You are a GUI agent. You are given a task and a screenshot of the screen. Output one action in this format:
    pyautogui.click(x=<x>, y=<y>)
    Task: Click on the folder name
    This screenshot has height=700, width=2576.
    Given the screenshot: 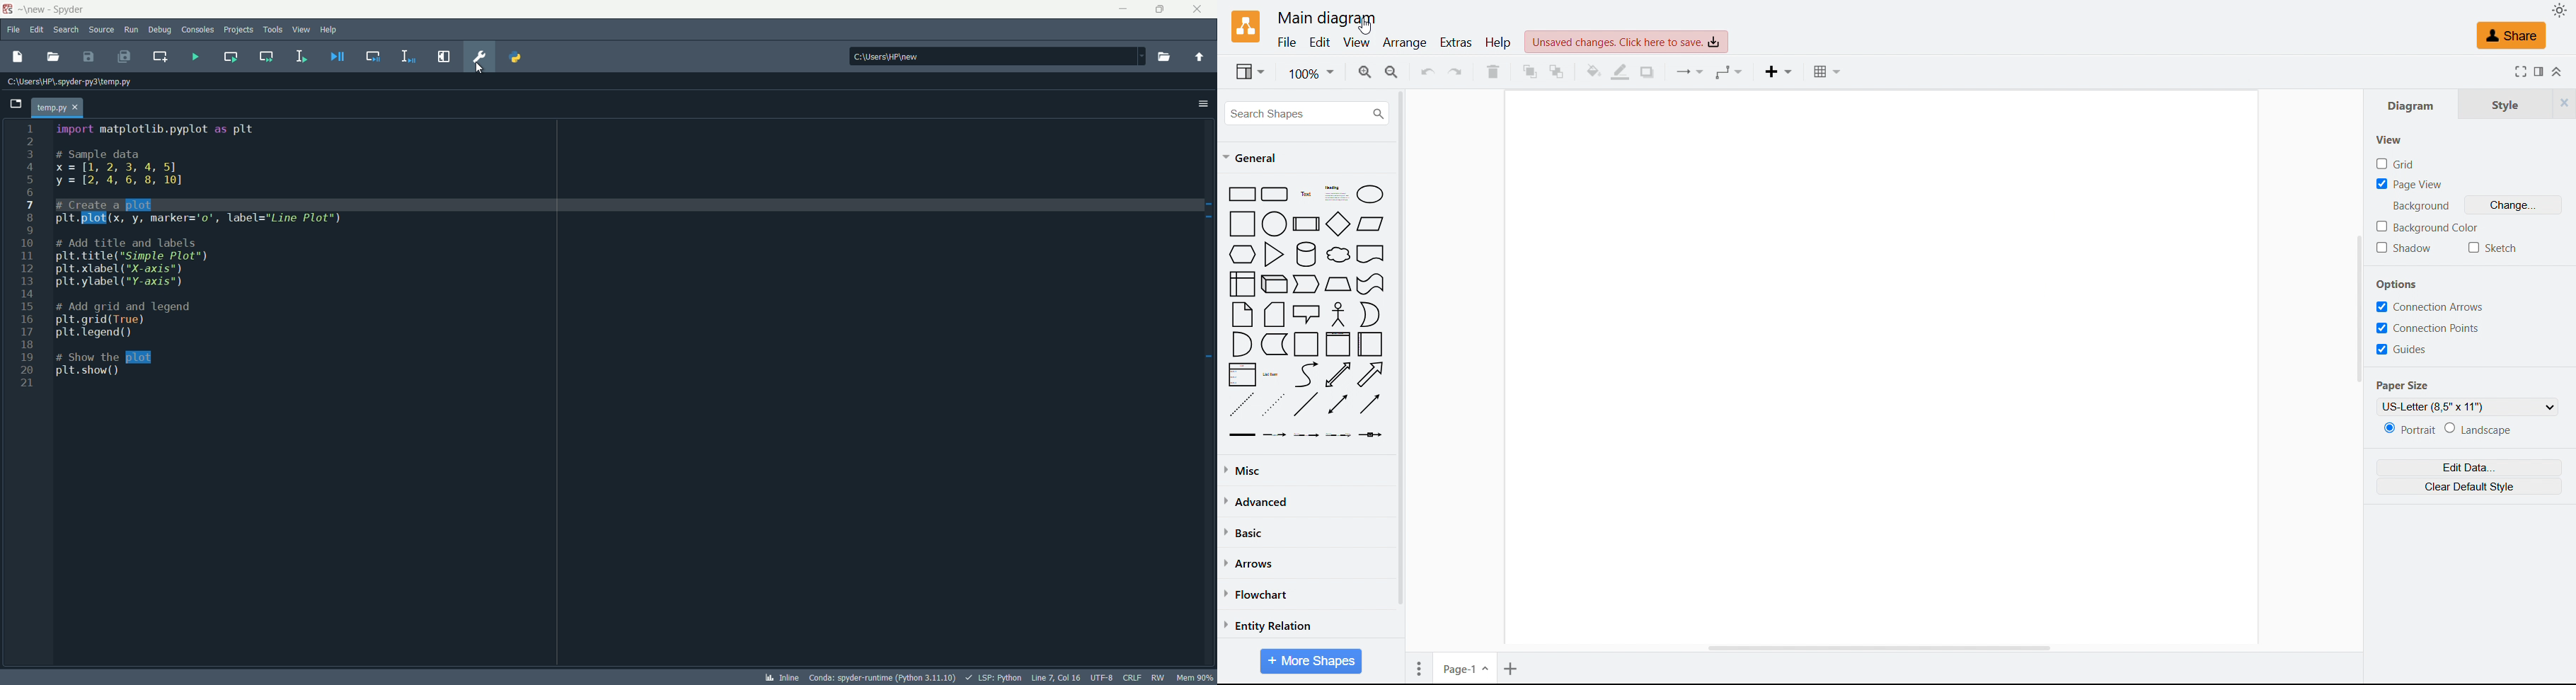 What is the action you would take?
    pyautogui.click(x=35, y=9)
    